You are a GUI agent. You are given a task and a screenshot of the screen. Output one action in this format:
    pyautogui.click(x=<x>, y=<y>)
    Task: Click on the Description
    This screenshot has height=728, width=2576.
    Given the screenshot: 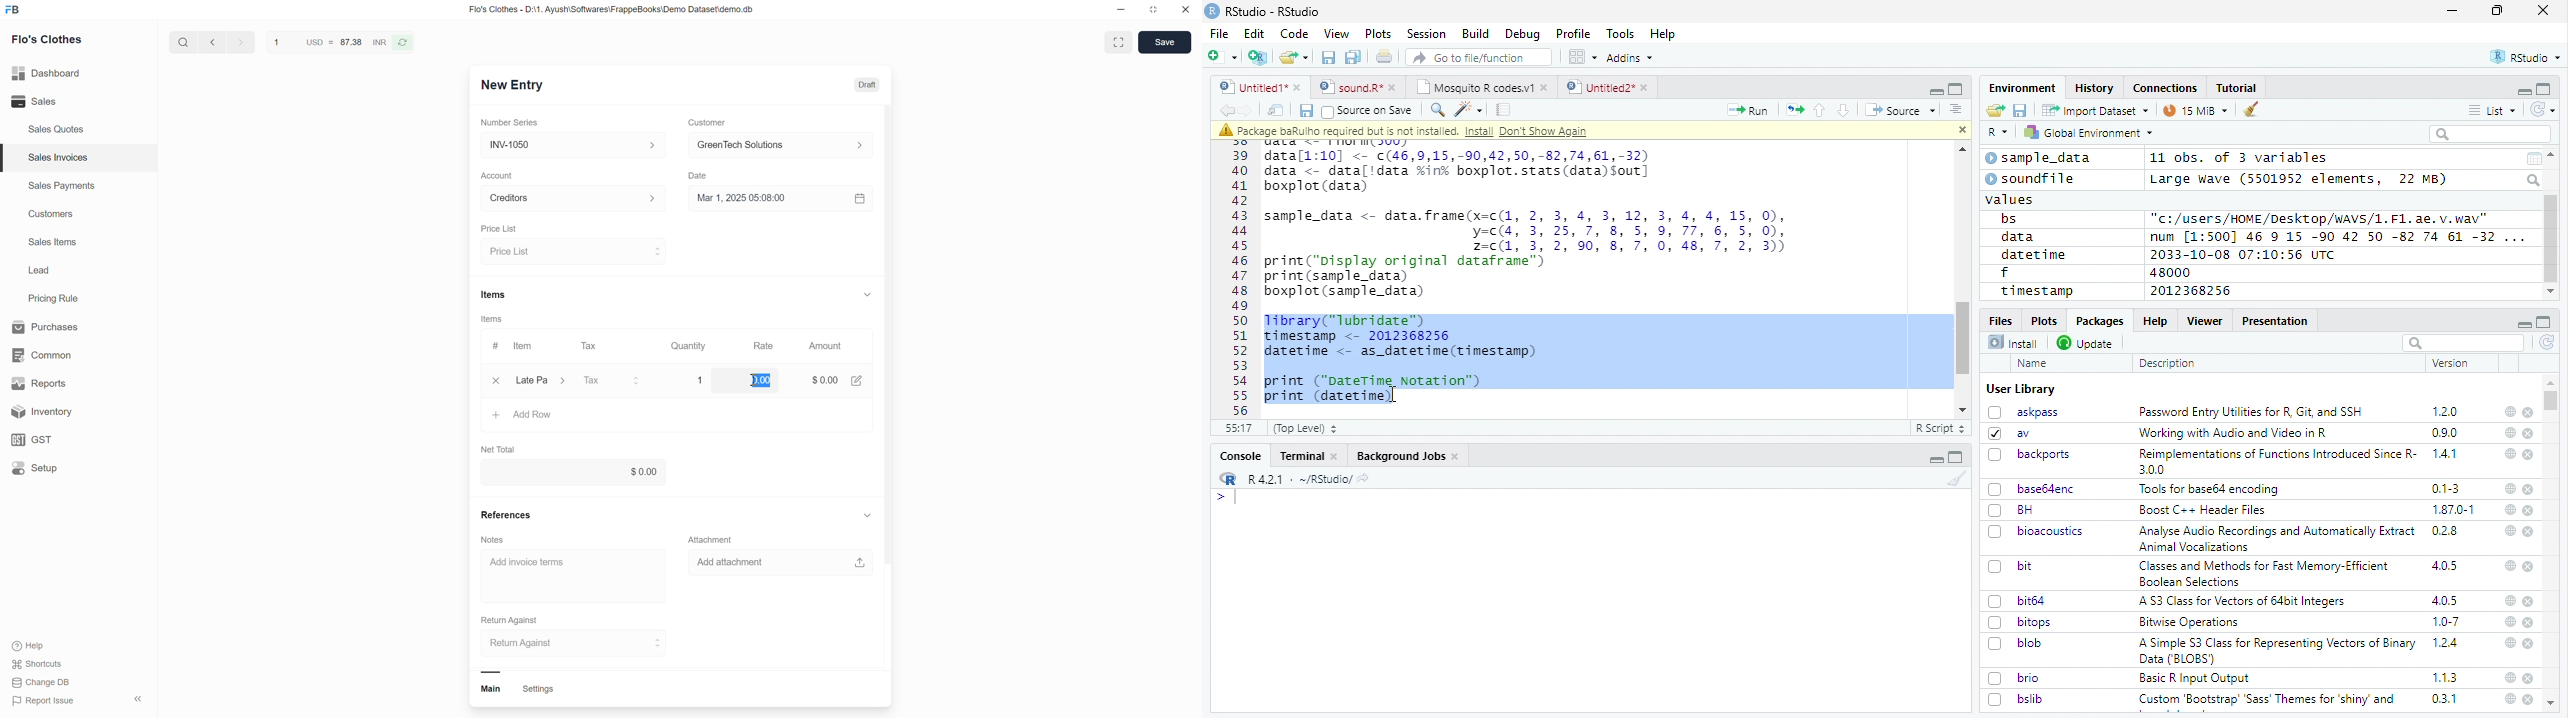 What is the action you would take?
    pyautogui.click(x=2168, y=363)
    